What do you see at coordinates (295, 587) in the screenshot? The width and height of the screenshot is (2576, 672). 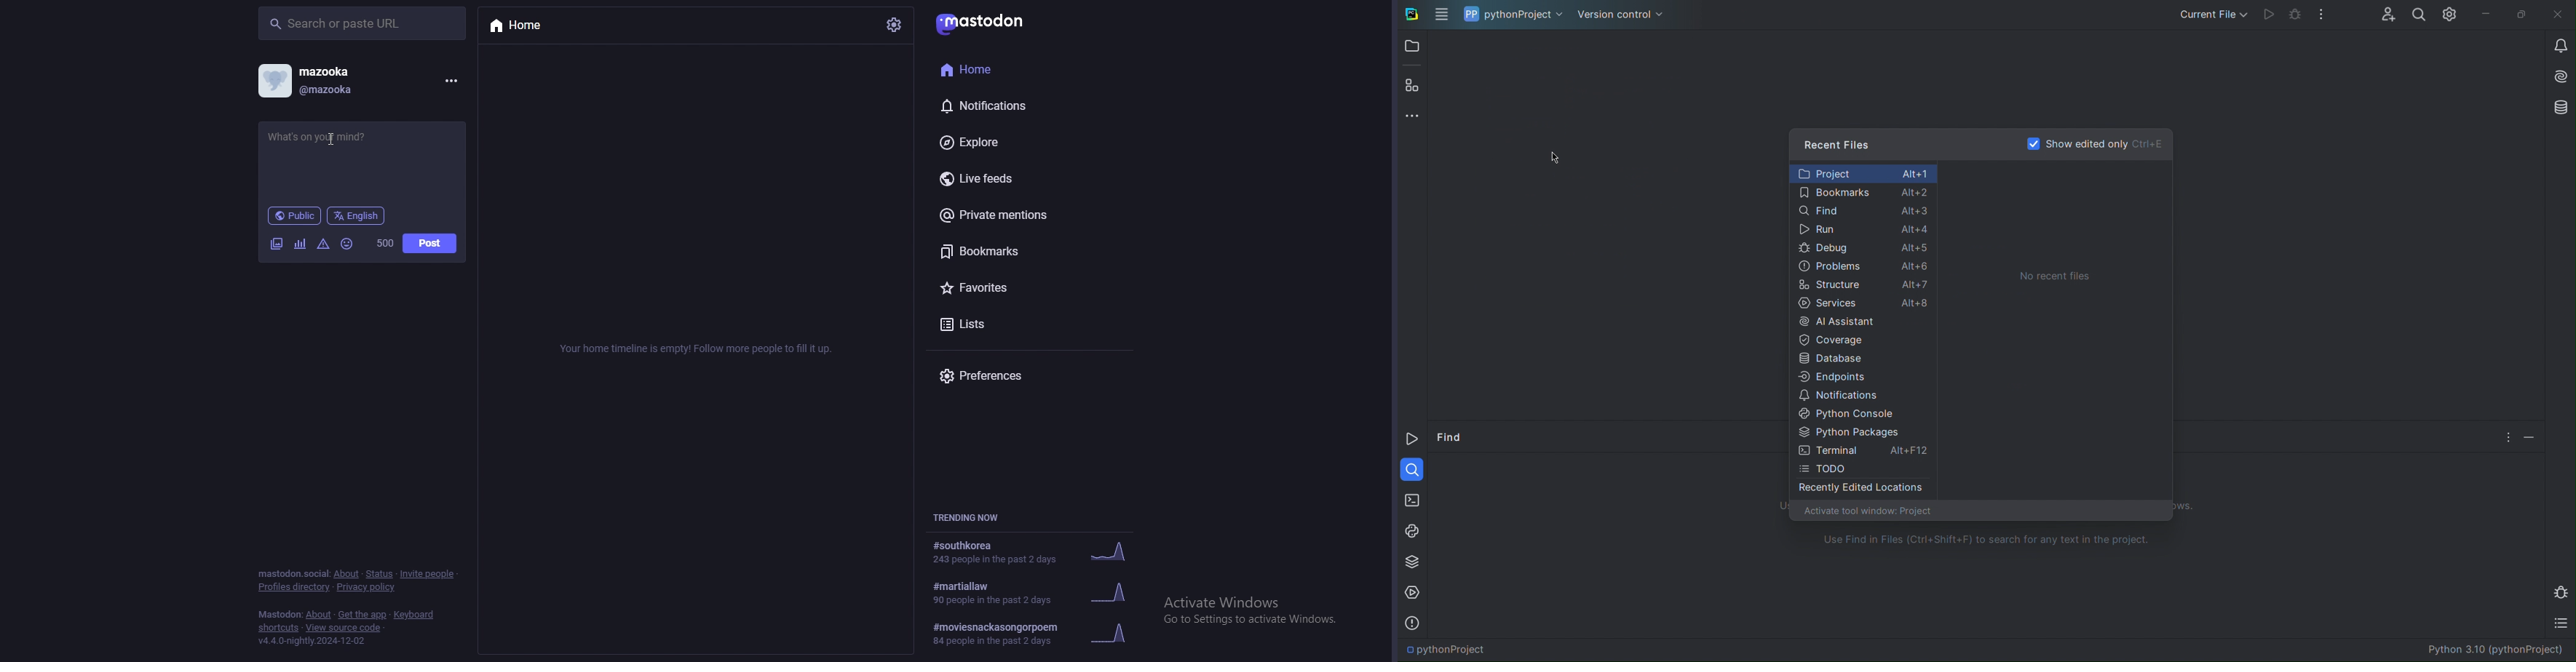 I see `profiles directory` at bounding box center [295, 587].